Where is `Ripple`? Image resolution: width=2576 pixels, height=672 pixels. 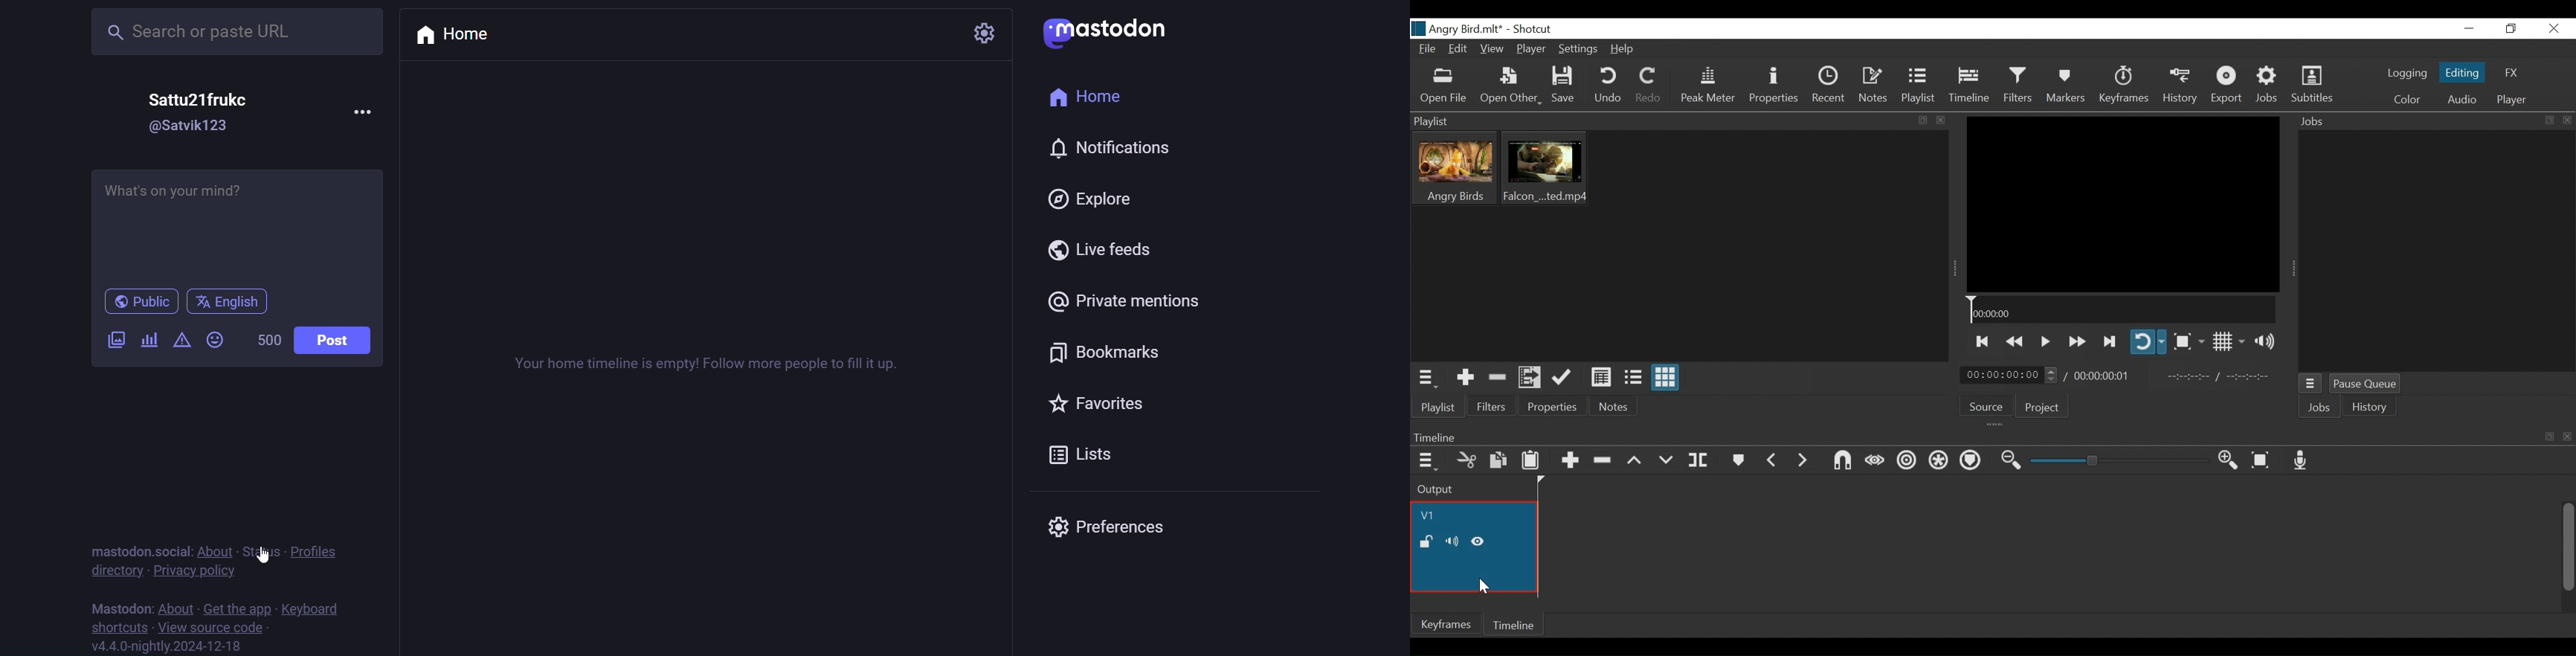
Ripple is located at coordinates (1907, 463).